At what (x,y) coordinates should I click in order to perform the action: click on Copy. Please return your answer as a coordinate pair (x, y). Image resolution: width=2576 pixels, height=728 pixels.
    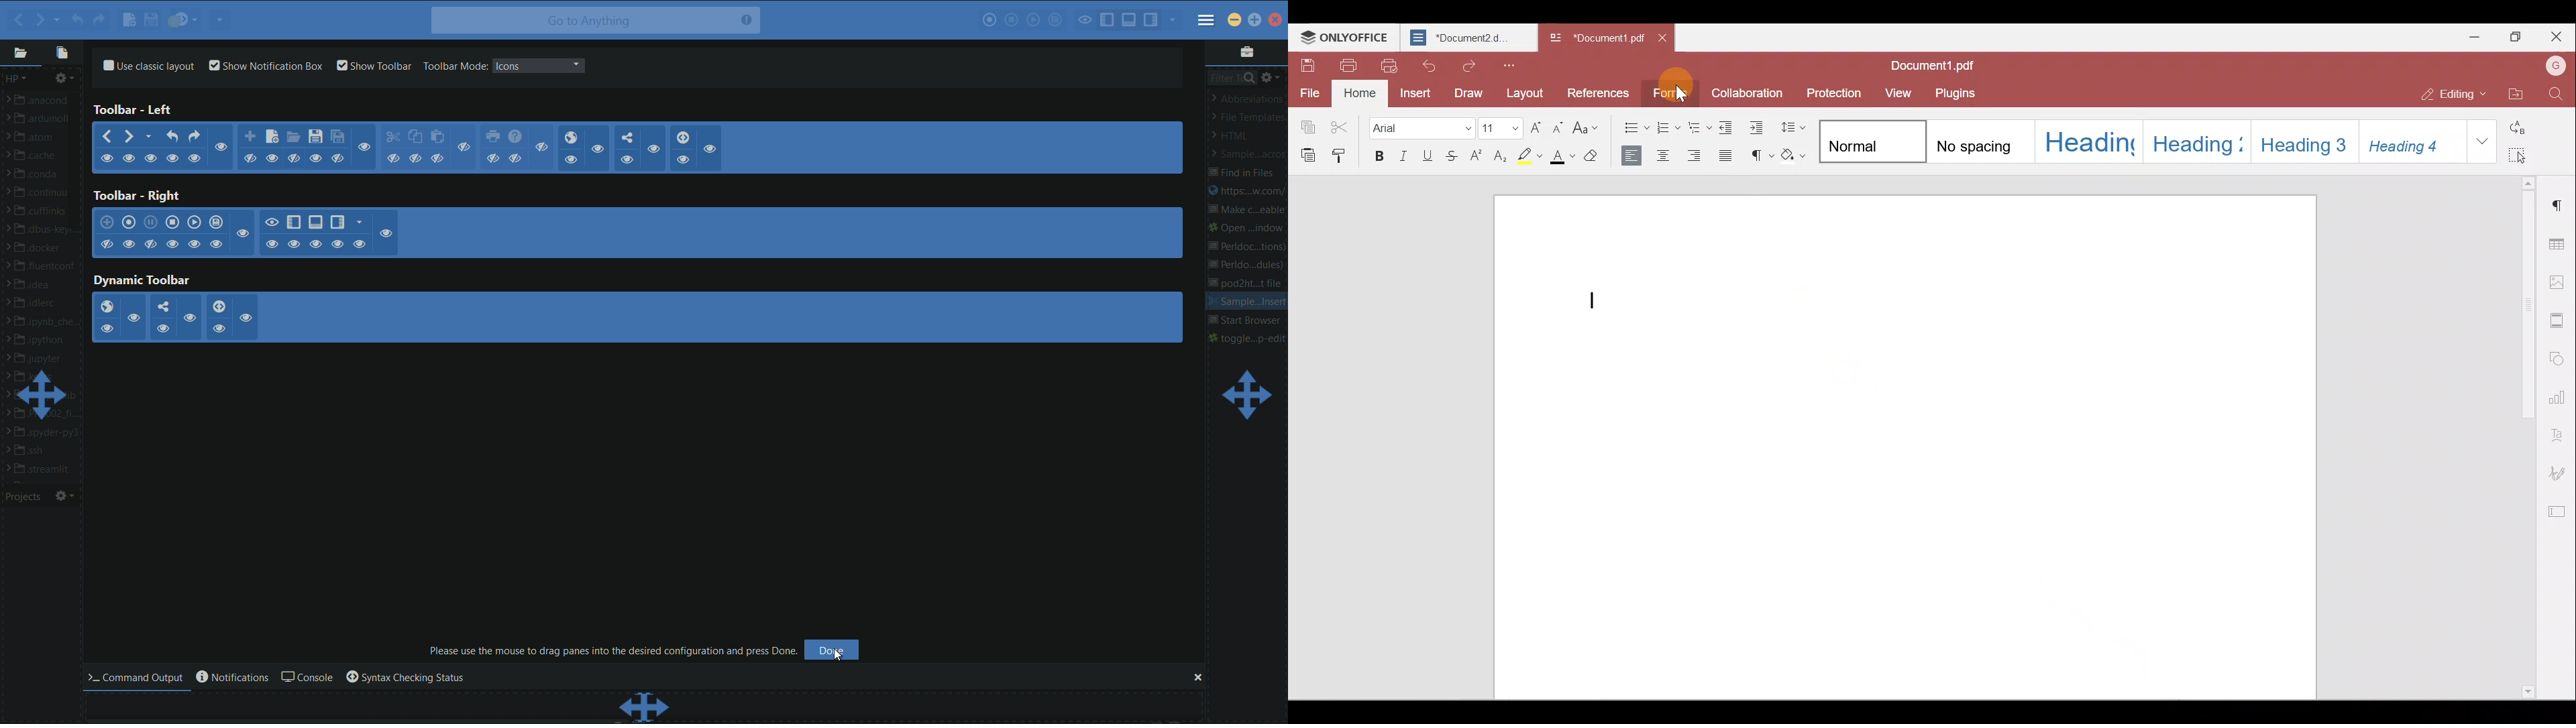
    Looking at the image, I should click on (1307, 122).